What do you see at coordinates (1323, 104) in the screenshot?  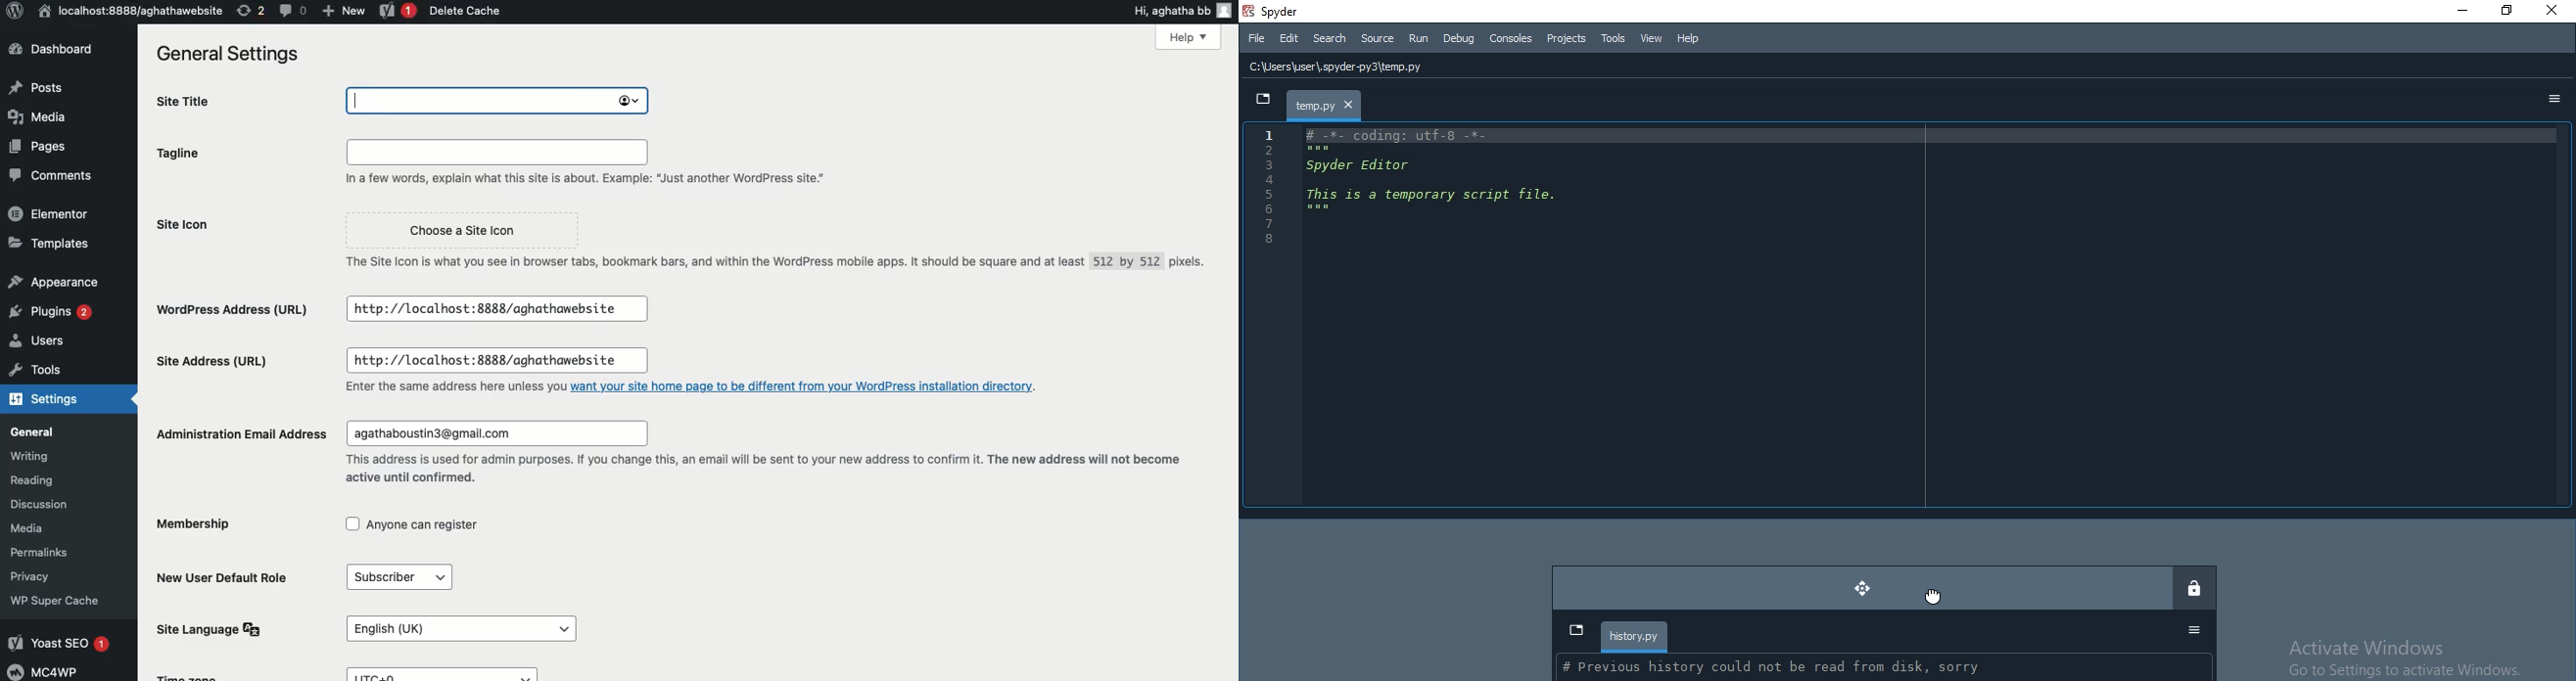 I see `file tab` at bounding box center [1323, 104].